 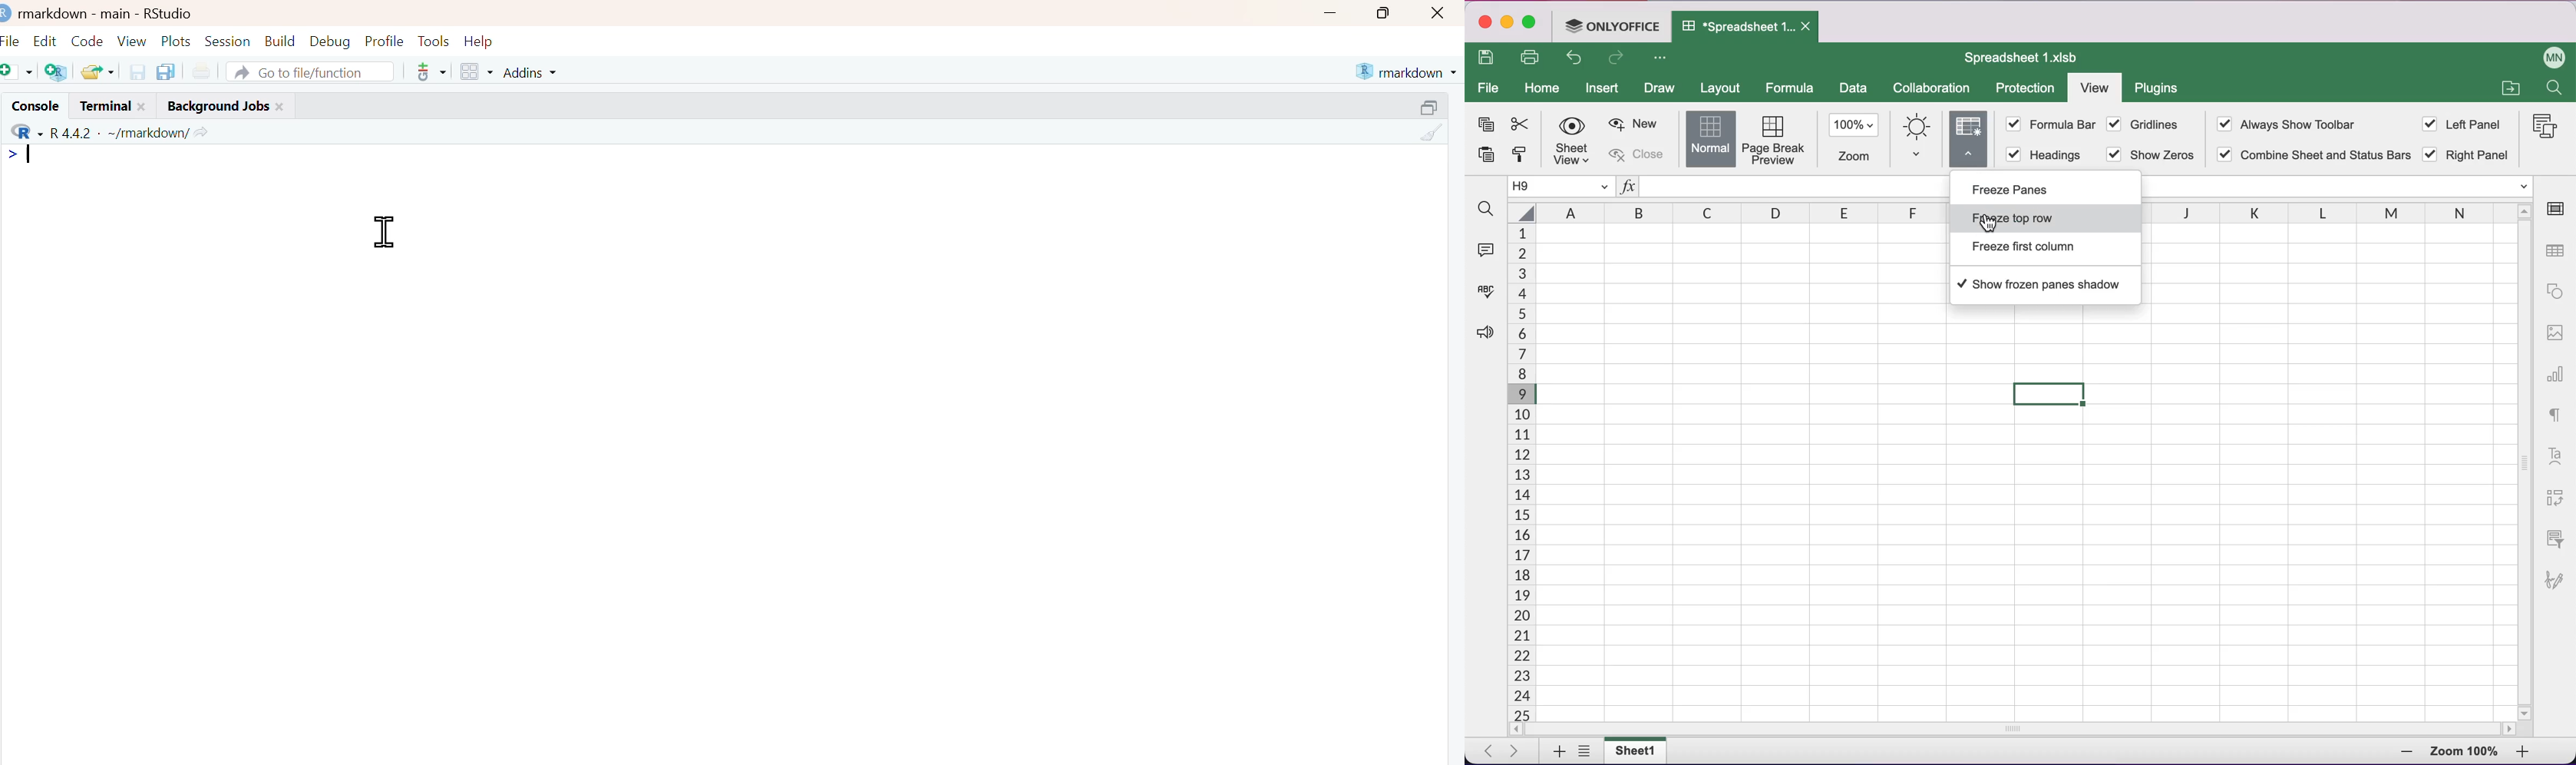 What do you see at coordinates (32, 105) in the screenshot?
I see `Console` at bounding box center [32, 105].